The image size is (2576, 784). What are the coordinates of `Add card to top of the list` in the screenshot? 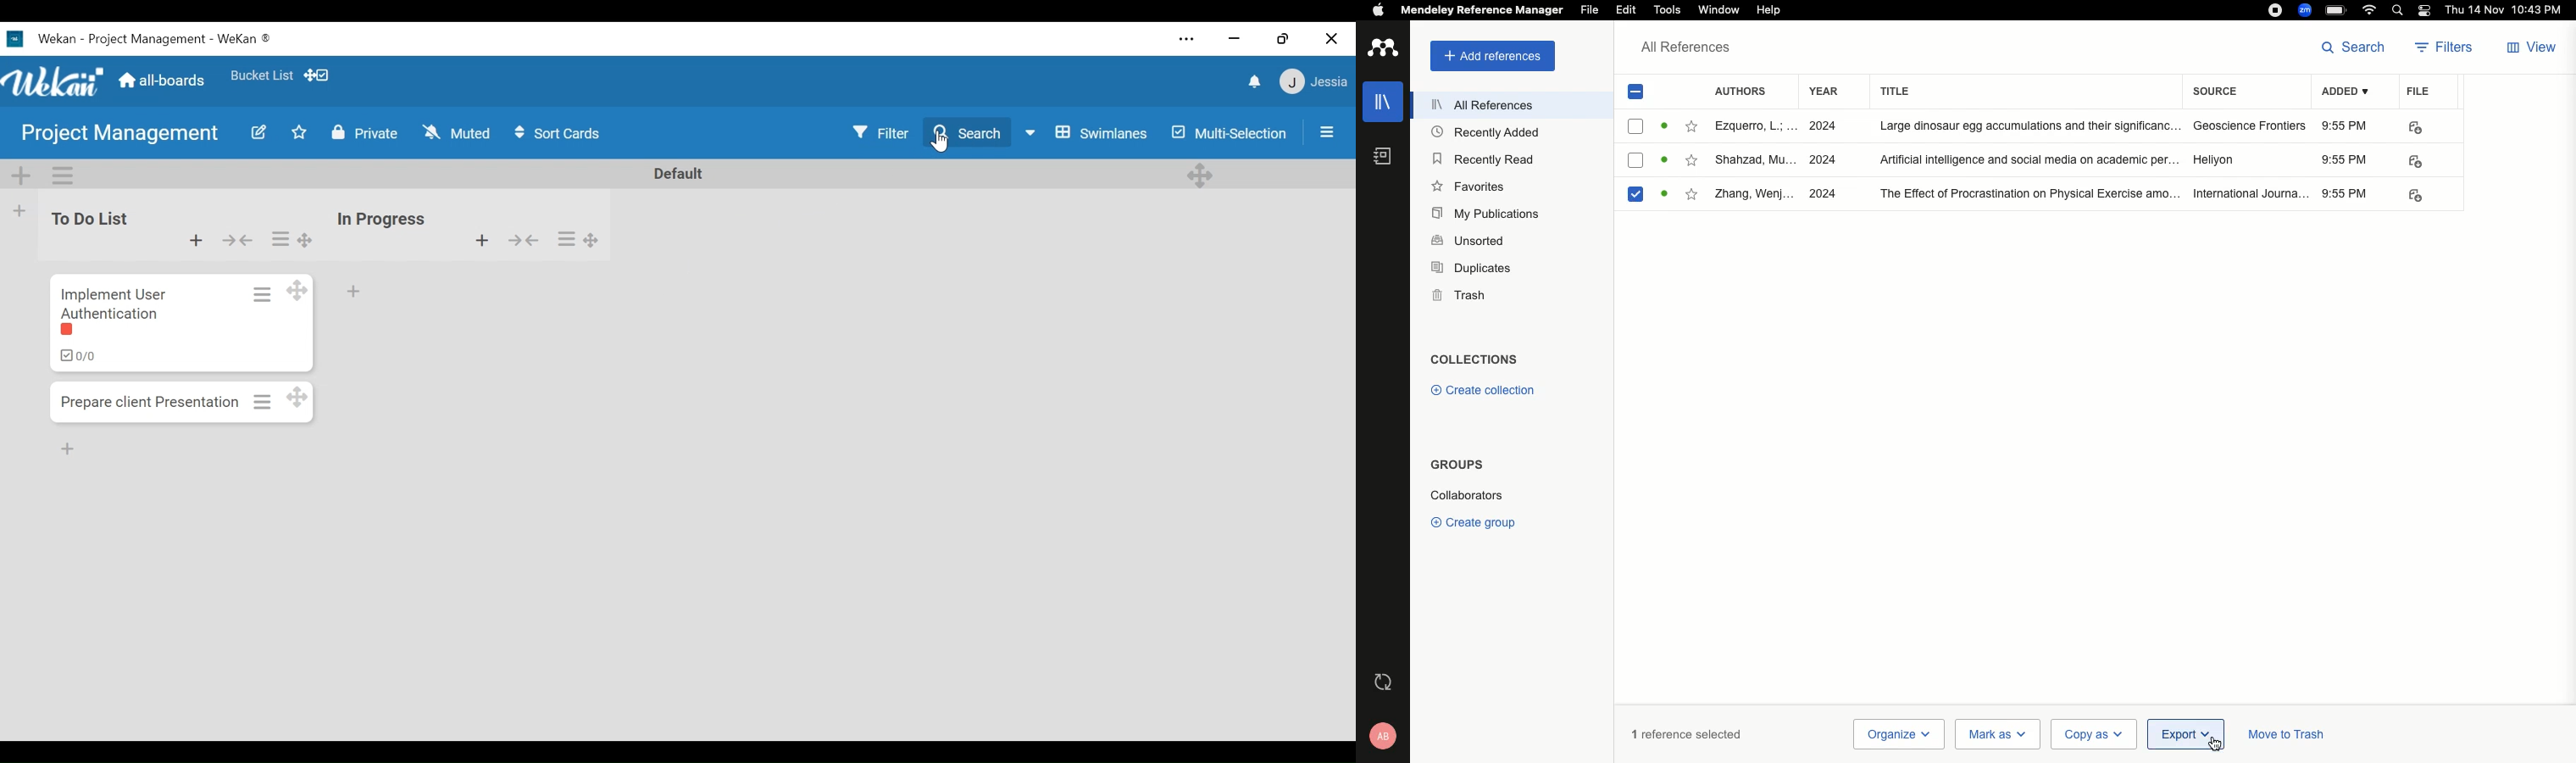 It's located at (484, 243).